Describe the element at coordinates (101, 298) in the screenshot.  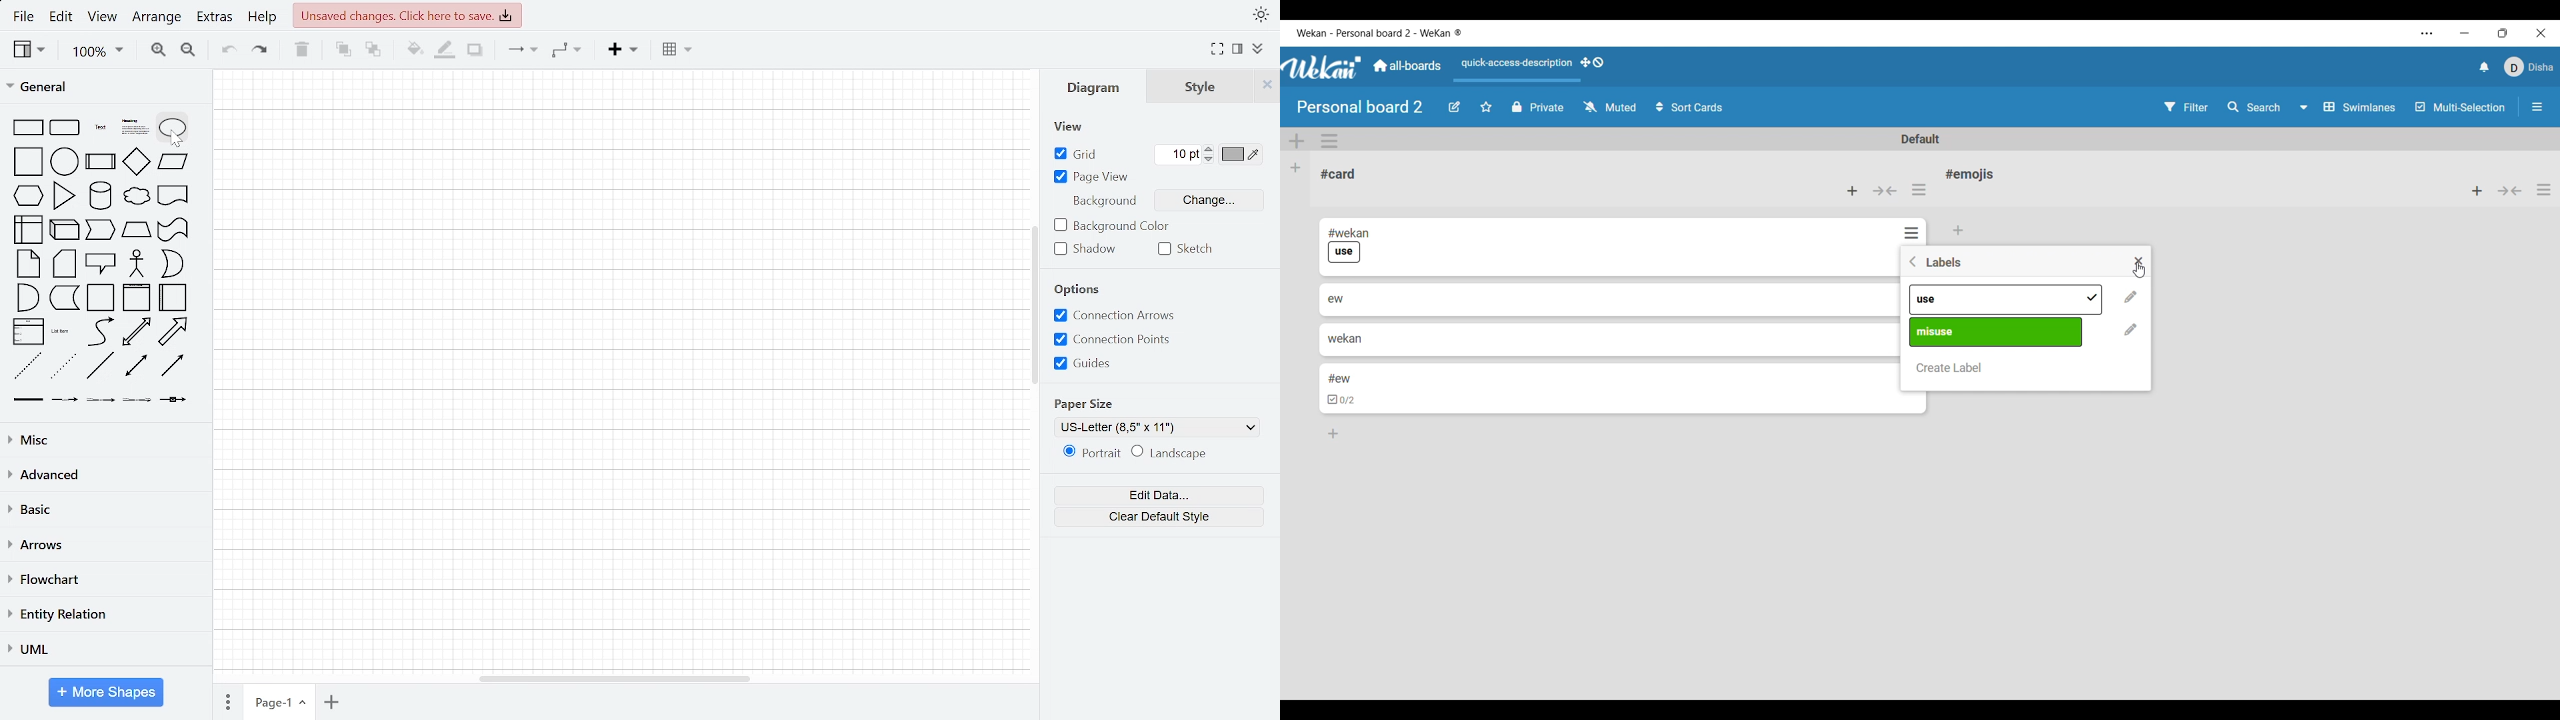
I see `container` at that location.